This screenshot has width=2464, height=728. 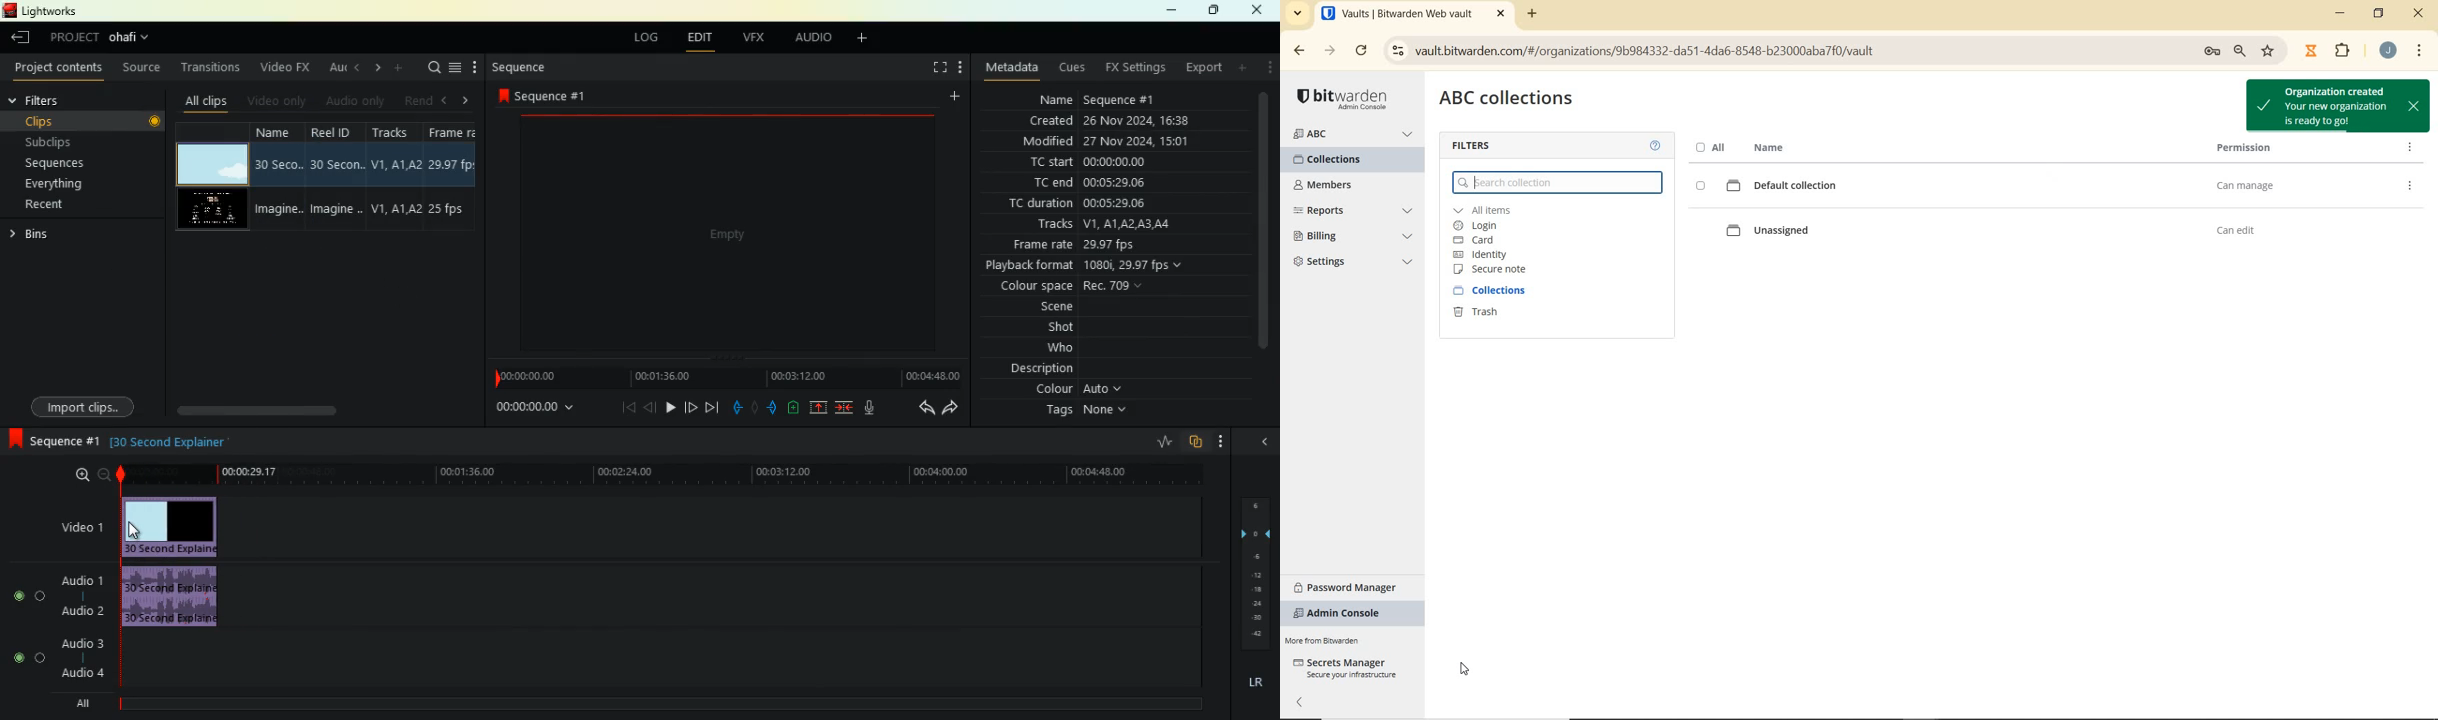 I want to click on settings, so click(x=1350, y=234).